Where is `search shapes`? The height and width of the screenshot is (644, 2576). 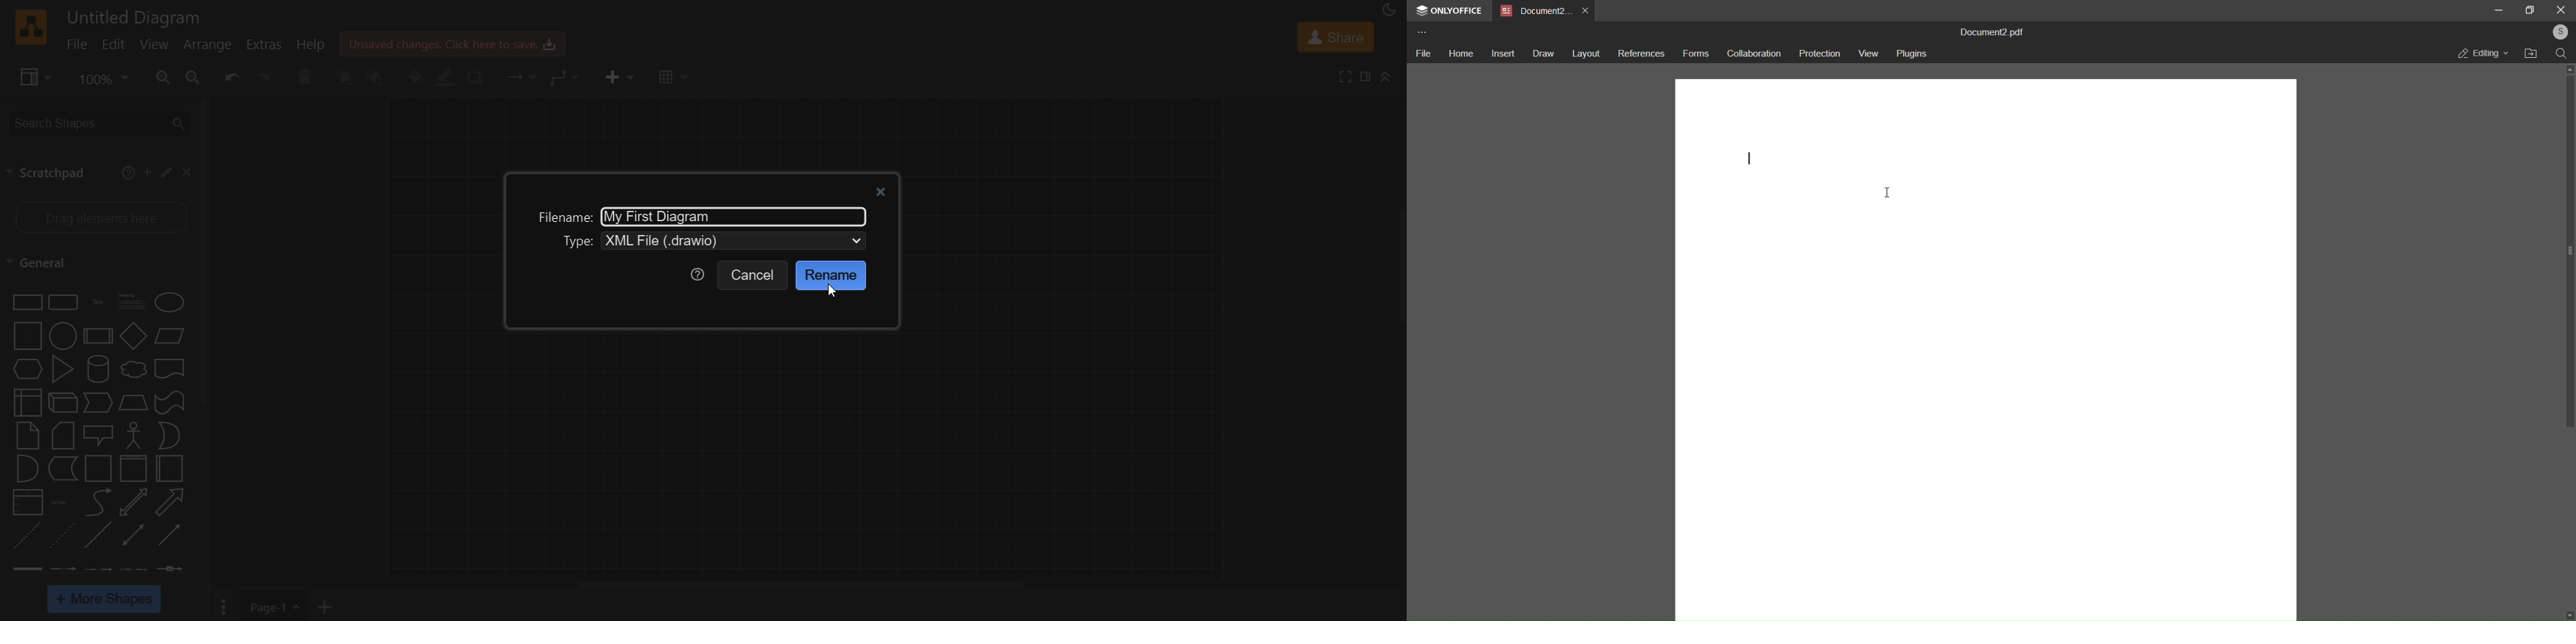 search shapes is located at coordinates (97, 122).